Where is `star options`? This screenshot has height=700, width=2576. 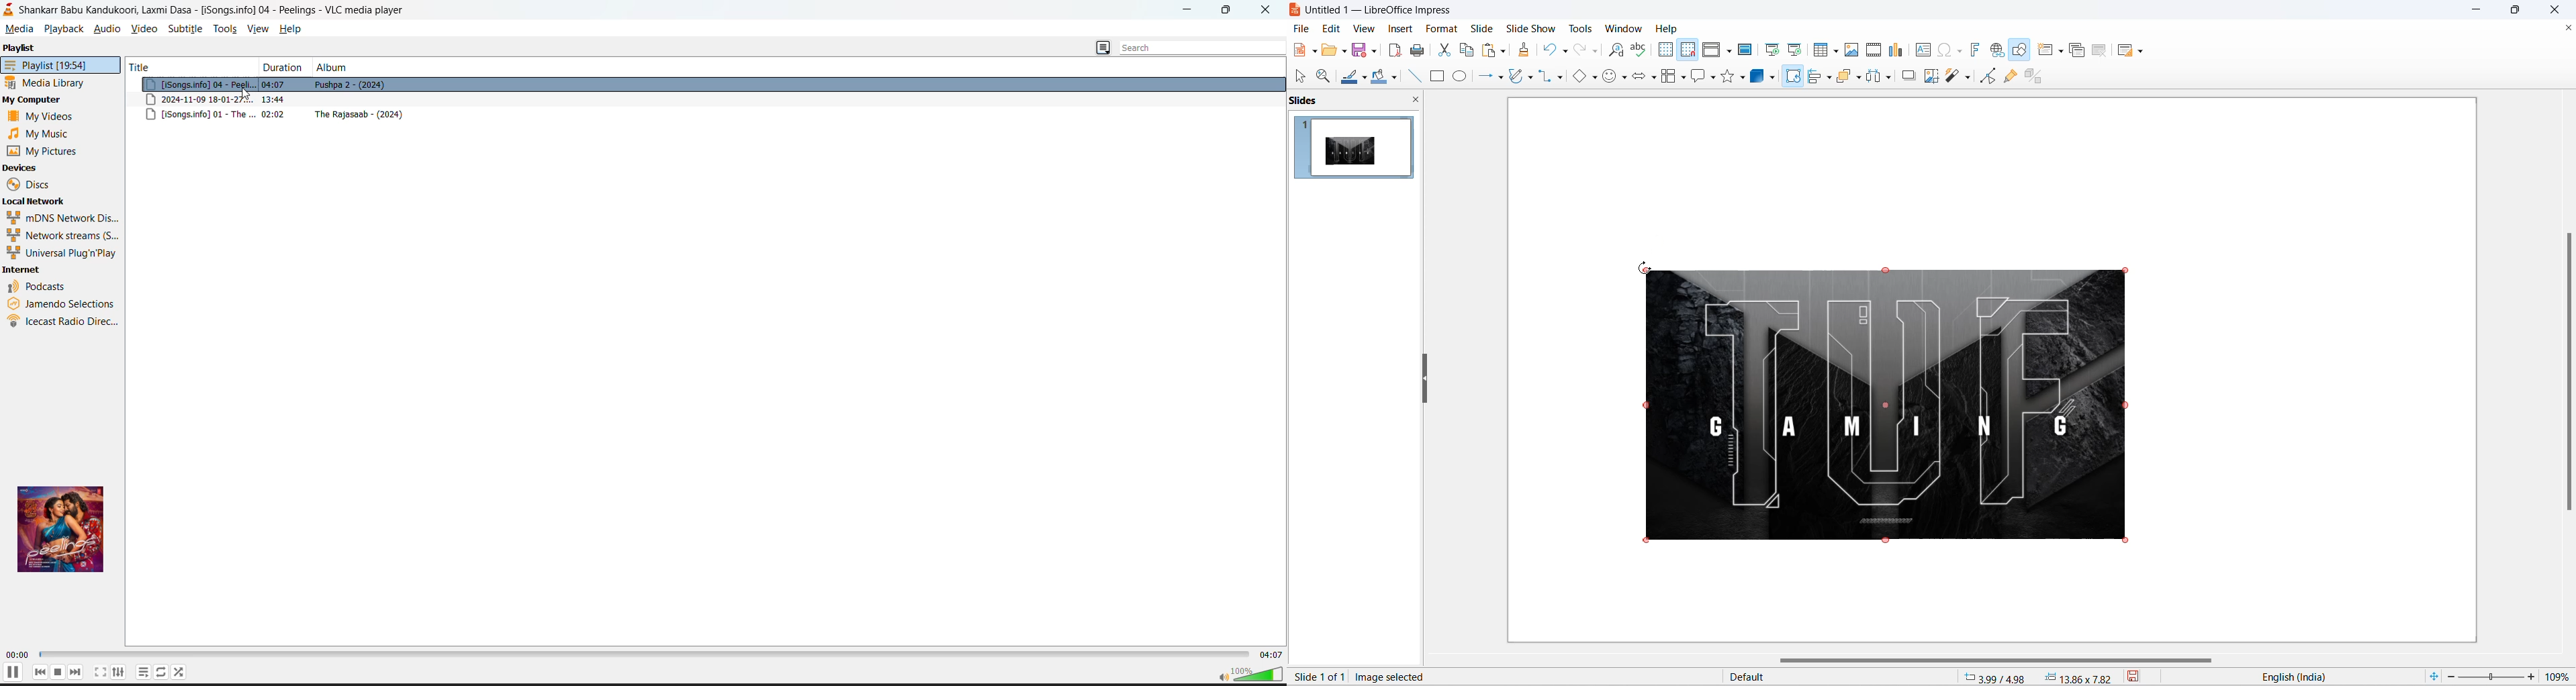 star options is located at coordinates (1744, 77).